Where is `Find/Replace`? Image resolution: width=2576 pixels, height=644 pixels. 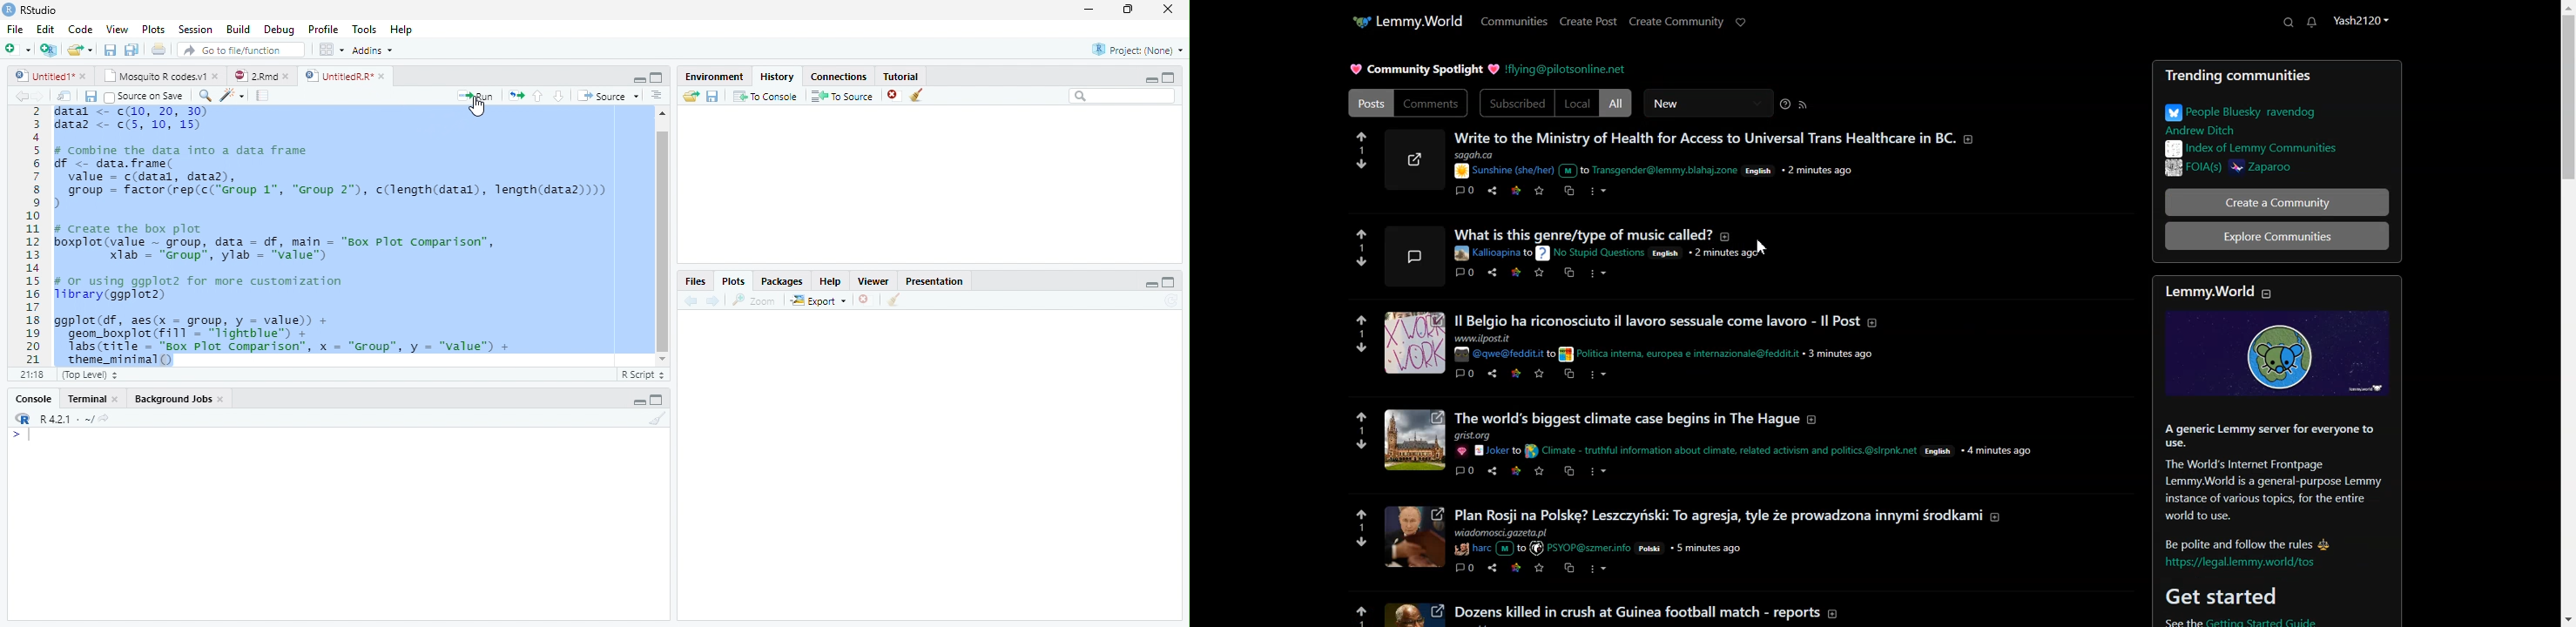 Find/Replace is located at coordinates (205, 96).